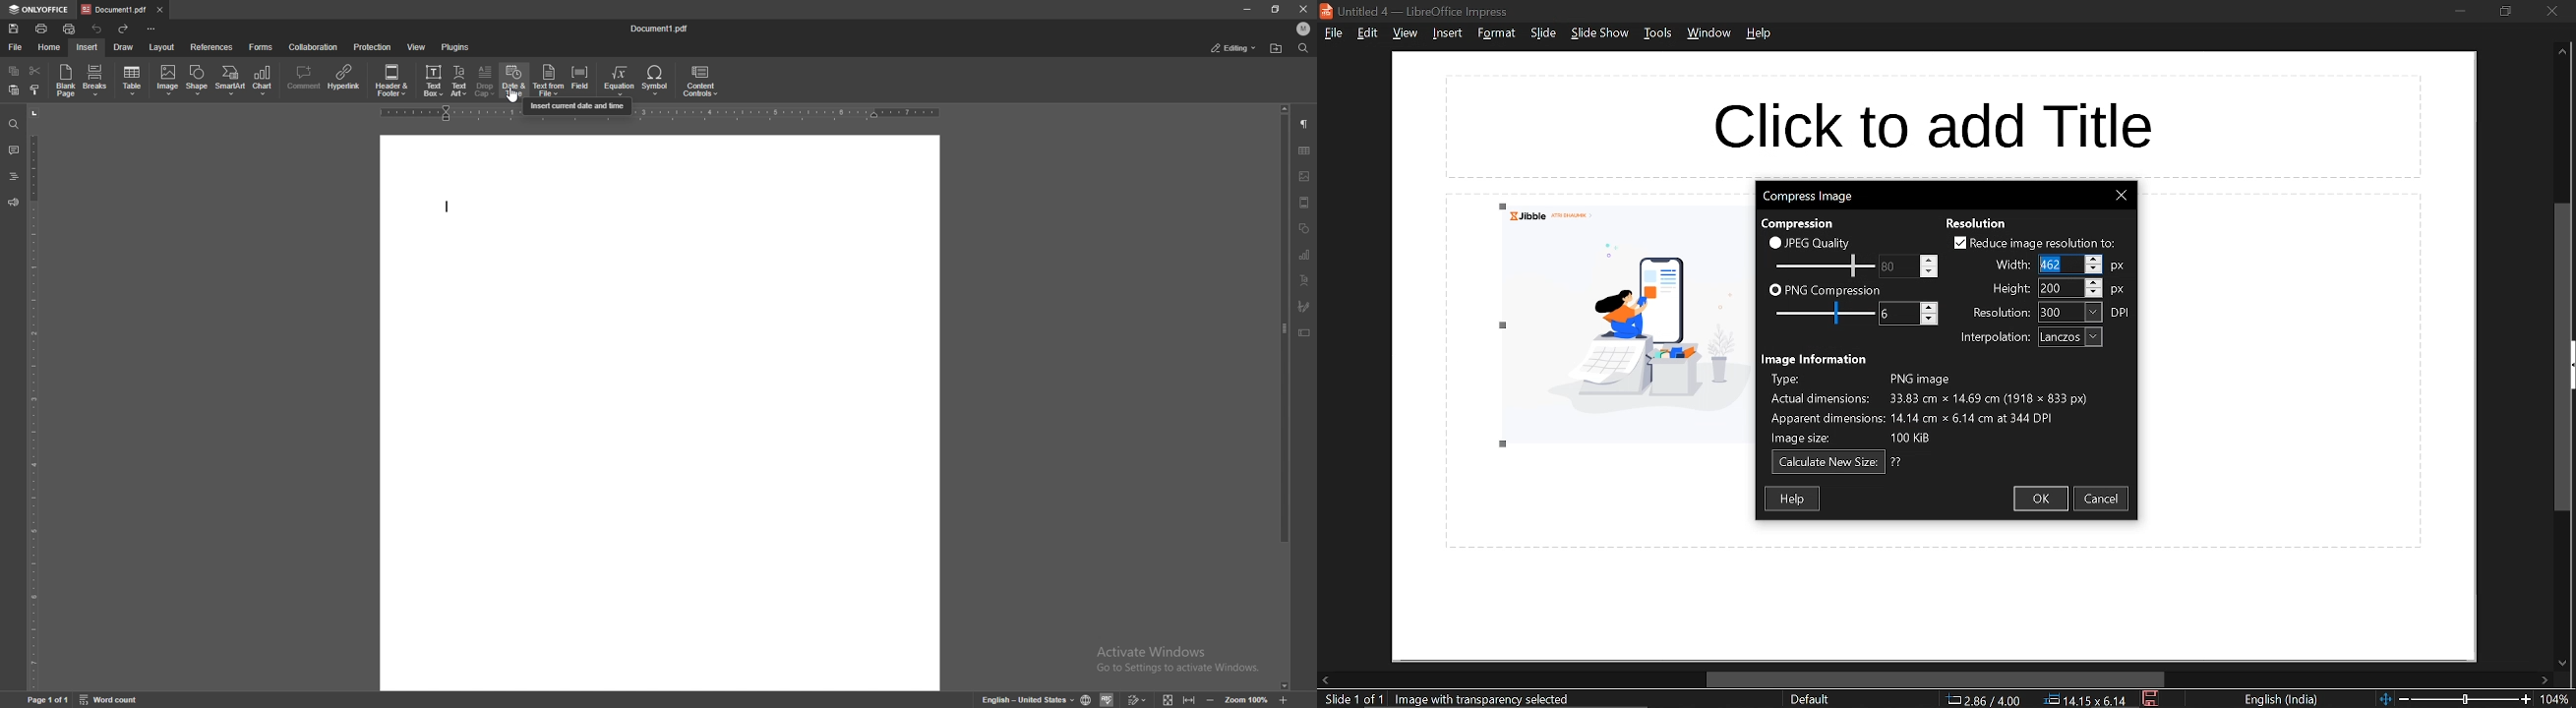 This screenshot has height=728, width=2576. I want to click on format, so click(1496, 32).